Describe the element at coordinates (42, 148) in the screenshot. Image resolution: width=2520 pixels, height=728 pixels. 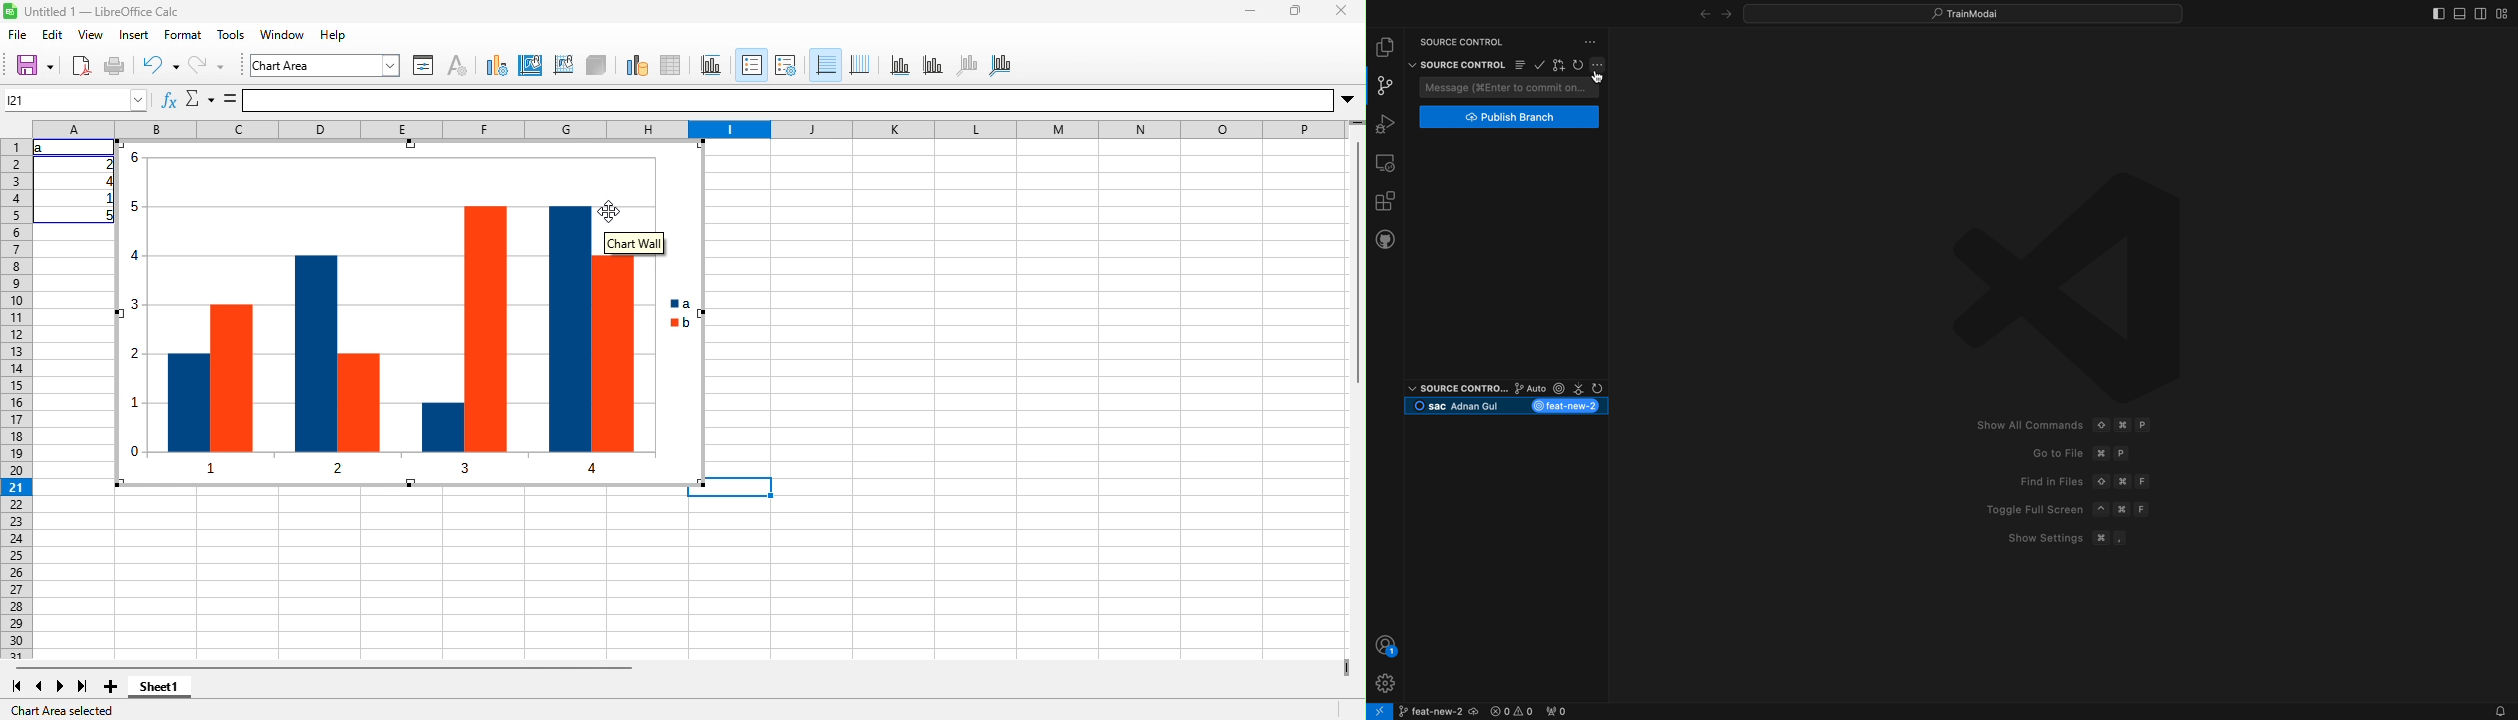
I see `a` at that location.